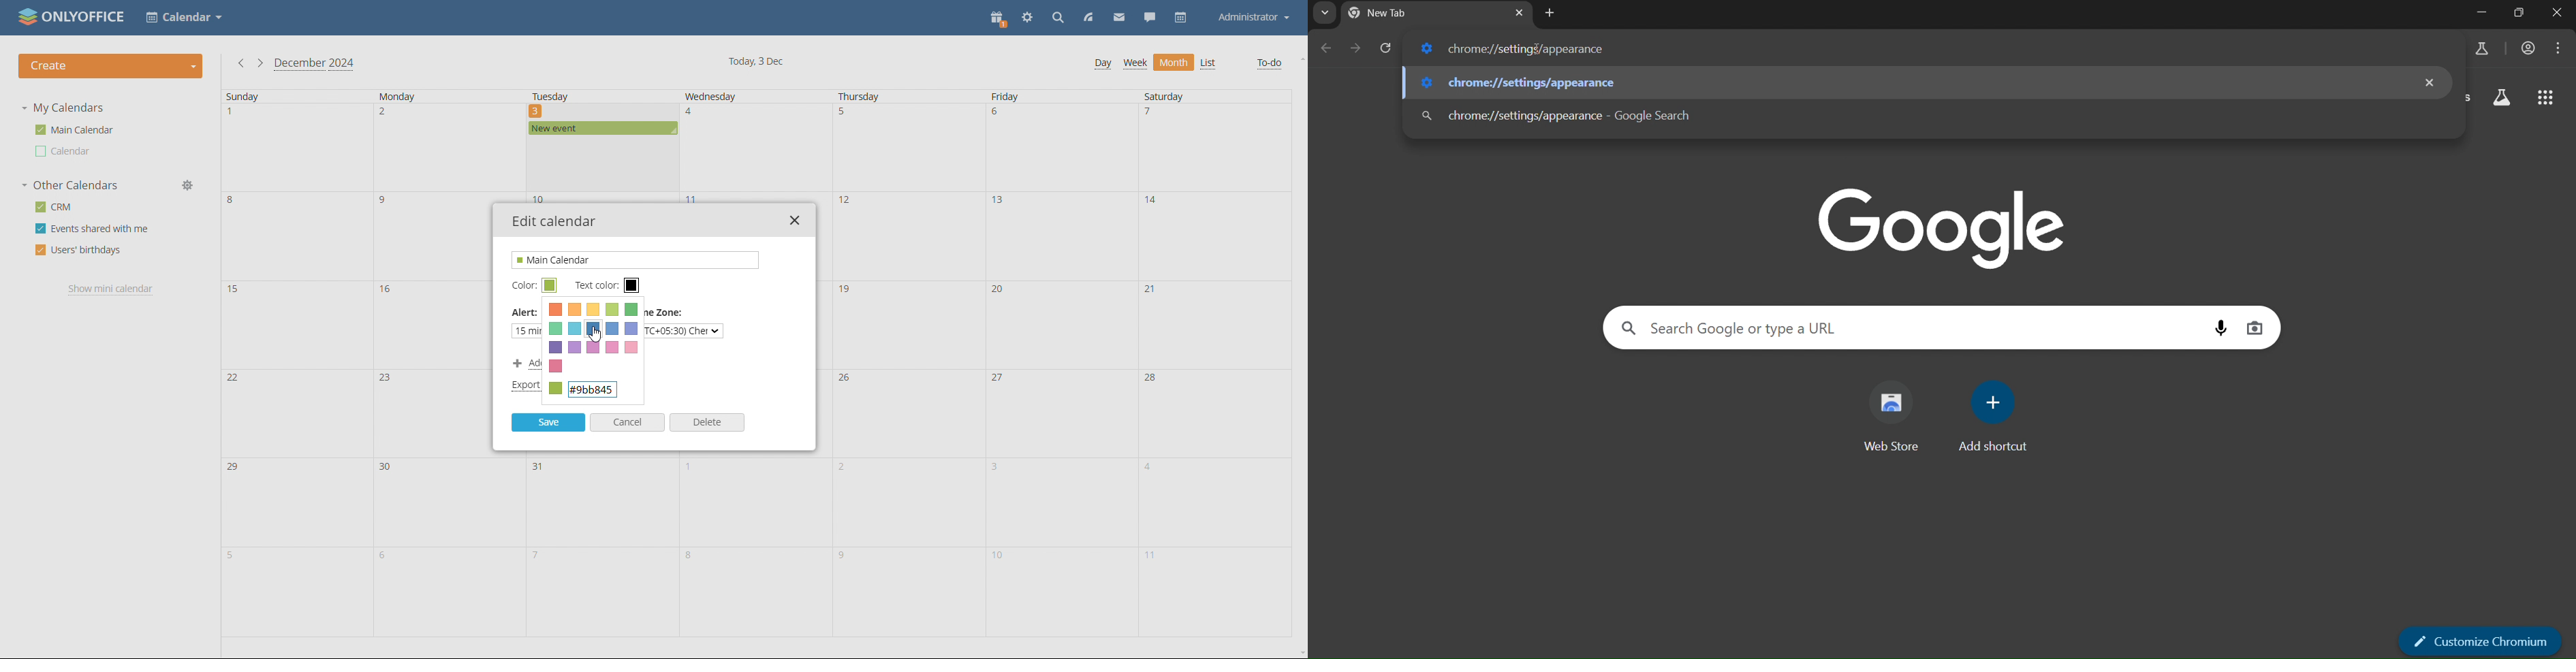 The width and height of the screenshot is (2576, 672). What do you see at coordinates (555, 221) in the screenshot?
I see `edit calendar` at bounding box center [555, 221].